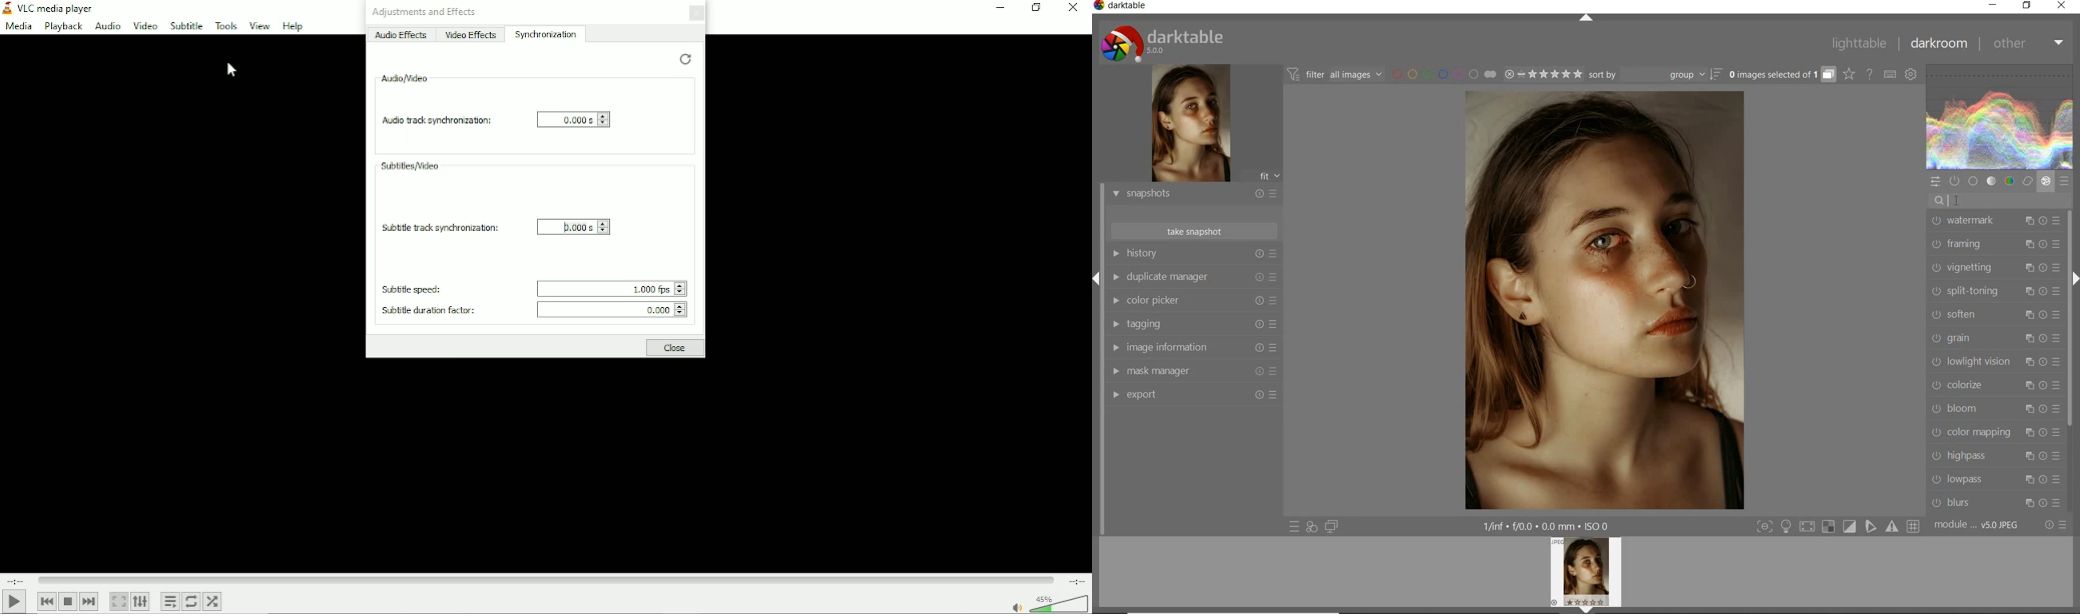 This screenshot has width=2100, height=616. What do you see at coordinates (90, 602) in the screenshot?
I see `Next` at bounding box center [90, 602].